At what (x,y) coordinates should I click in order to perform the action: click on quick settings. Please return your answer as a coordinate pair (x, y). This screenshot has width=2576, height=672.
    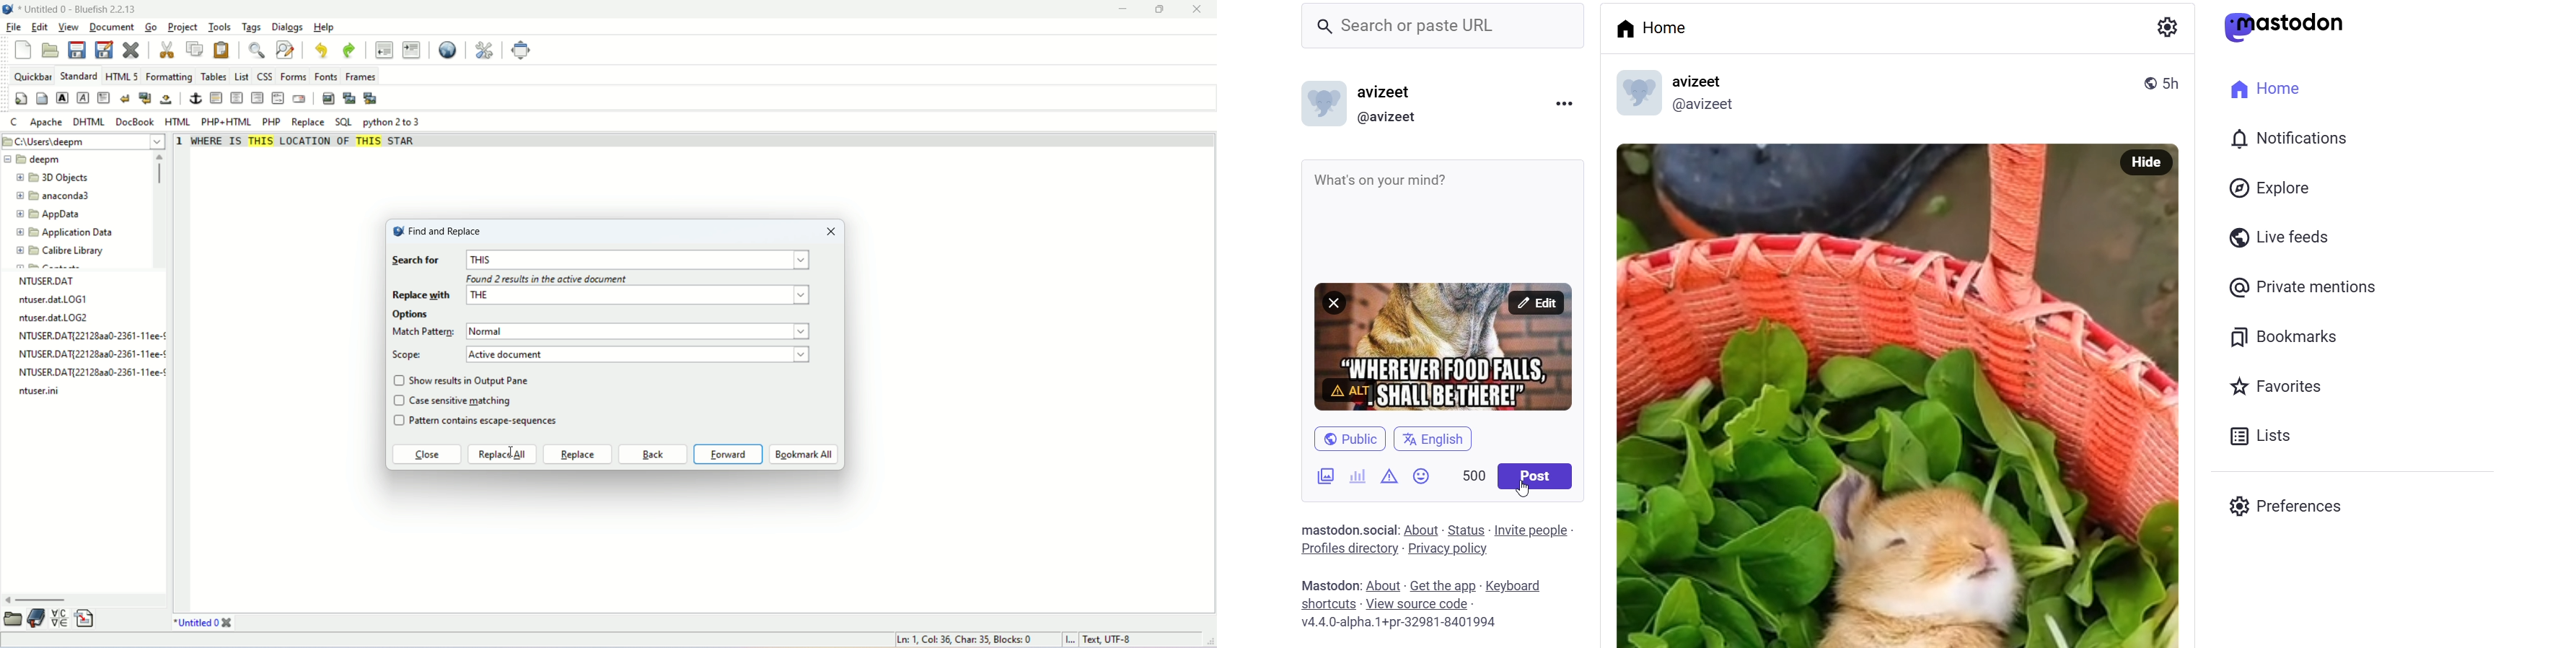
    Looking at the image, I should click on (21, 99).